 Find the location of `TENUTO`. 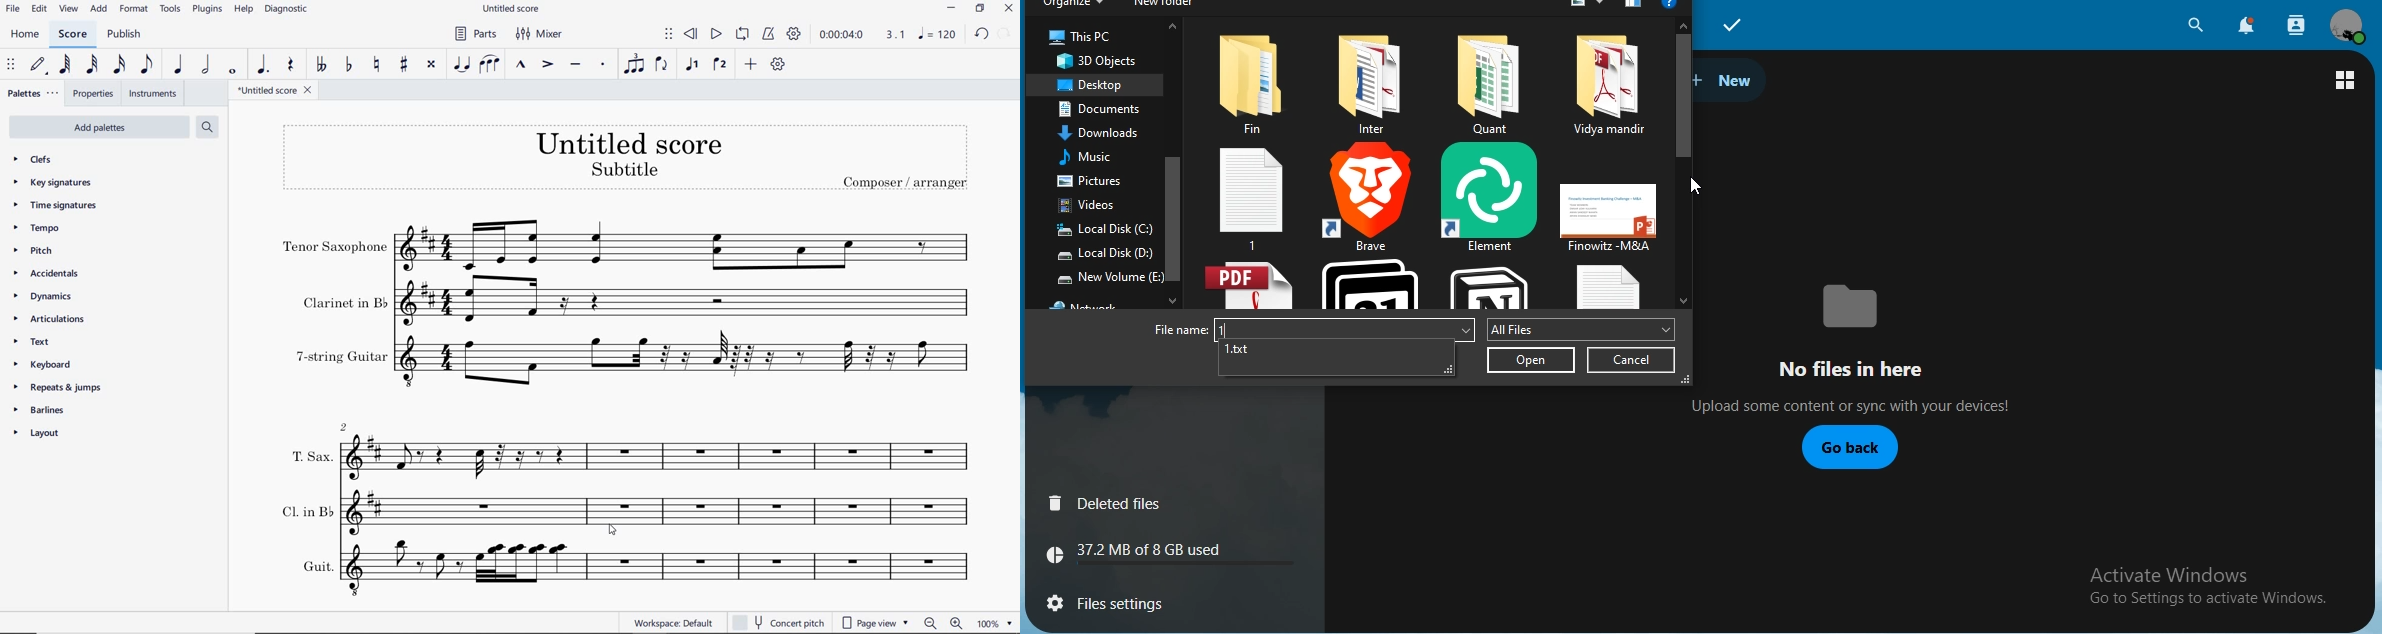

TENUTO is located at coordinates (576, 64).